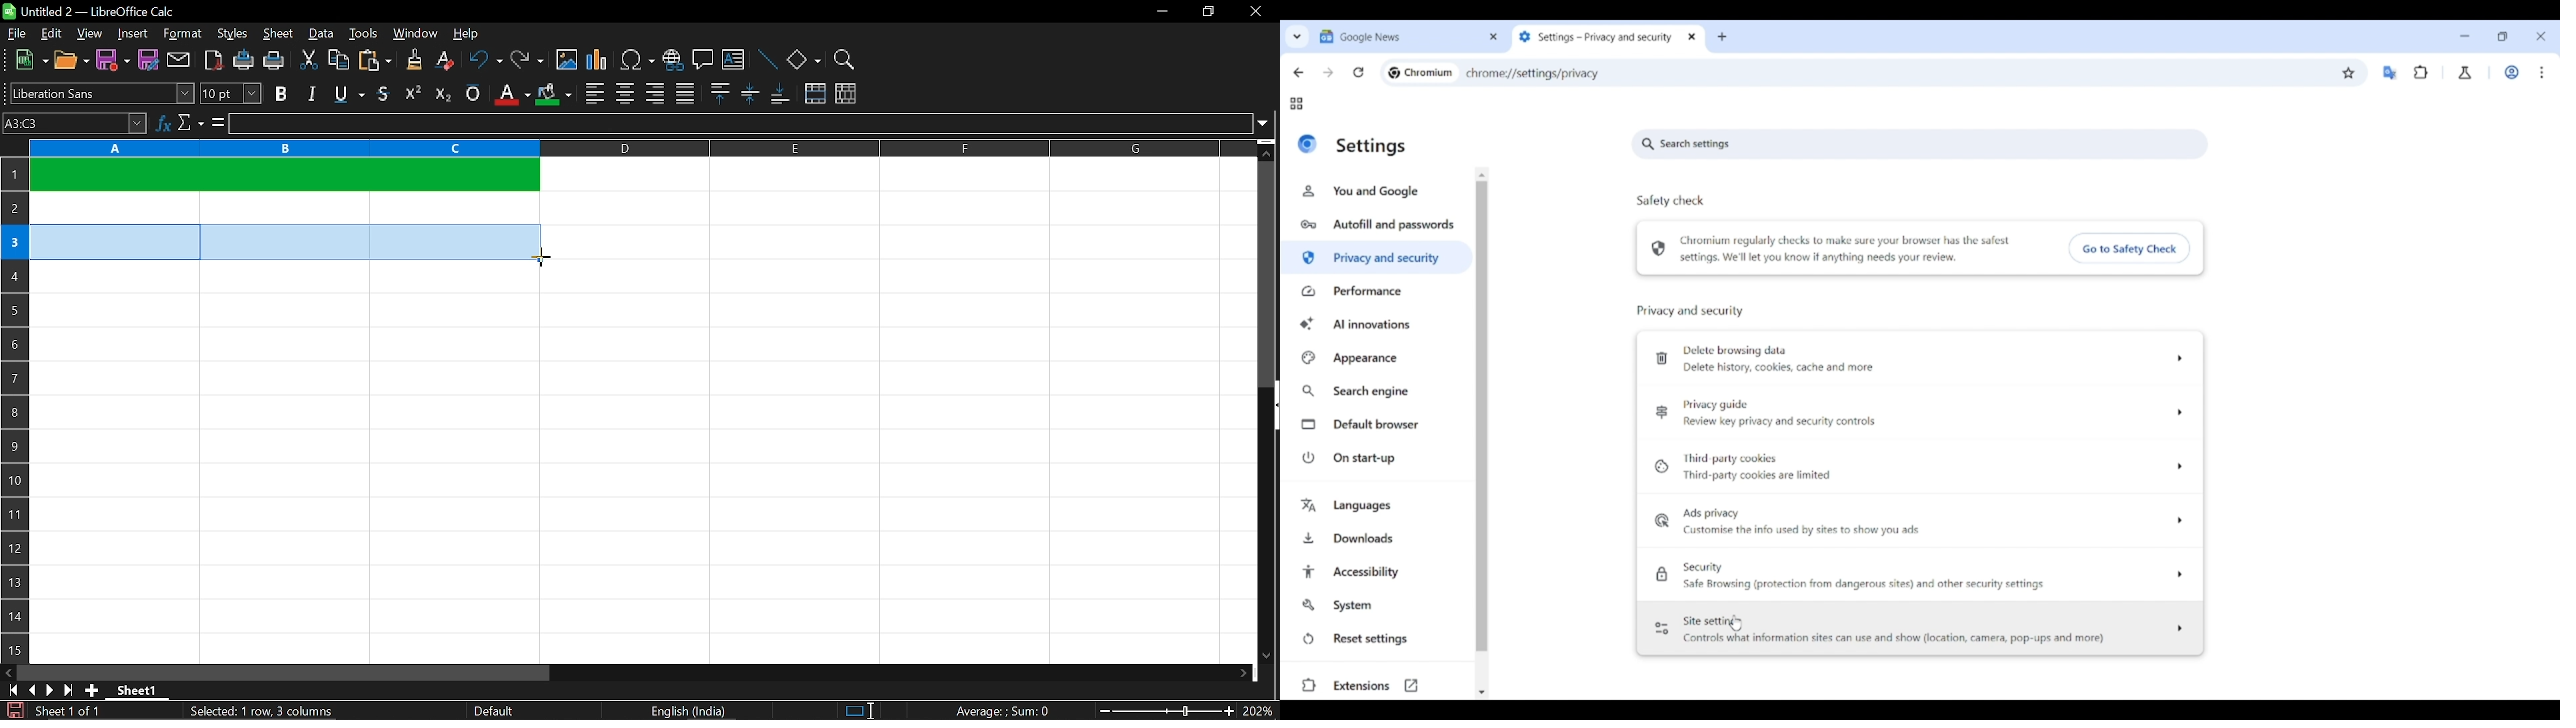 Image resolution: width=2576 pixels, height=728 pixels. What do you see at coordinates (275, 61) in the screenshot?
I see `print` at bounding box center [275, 61].